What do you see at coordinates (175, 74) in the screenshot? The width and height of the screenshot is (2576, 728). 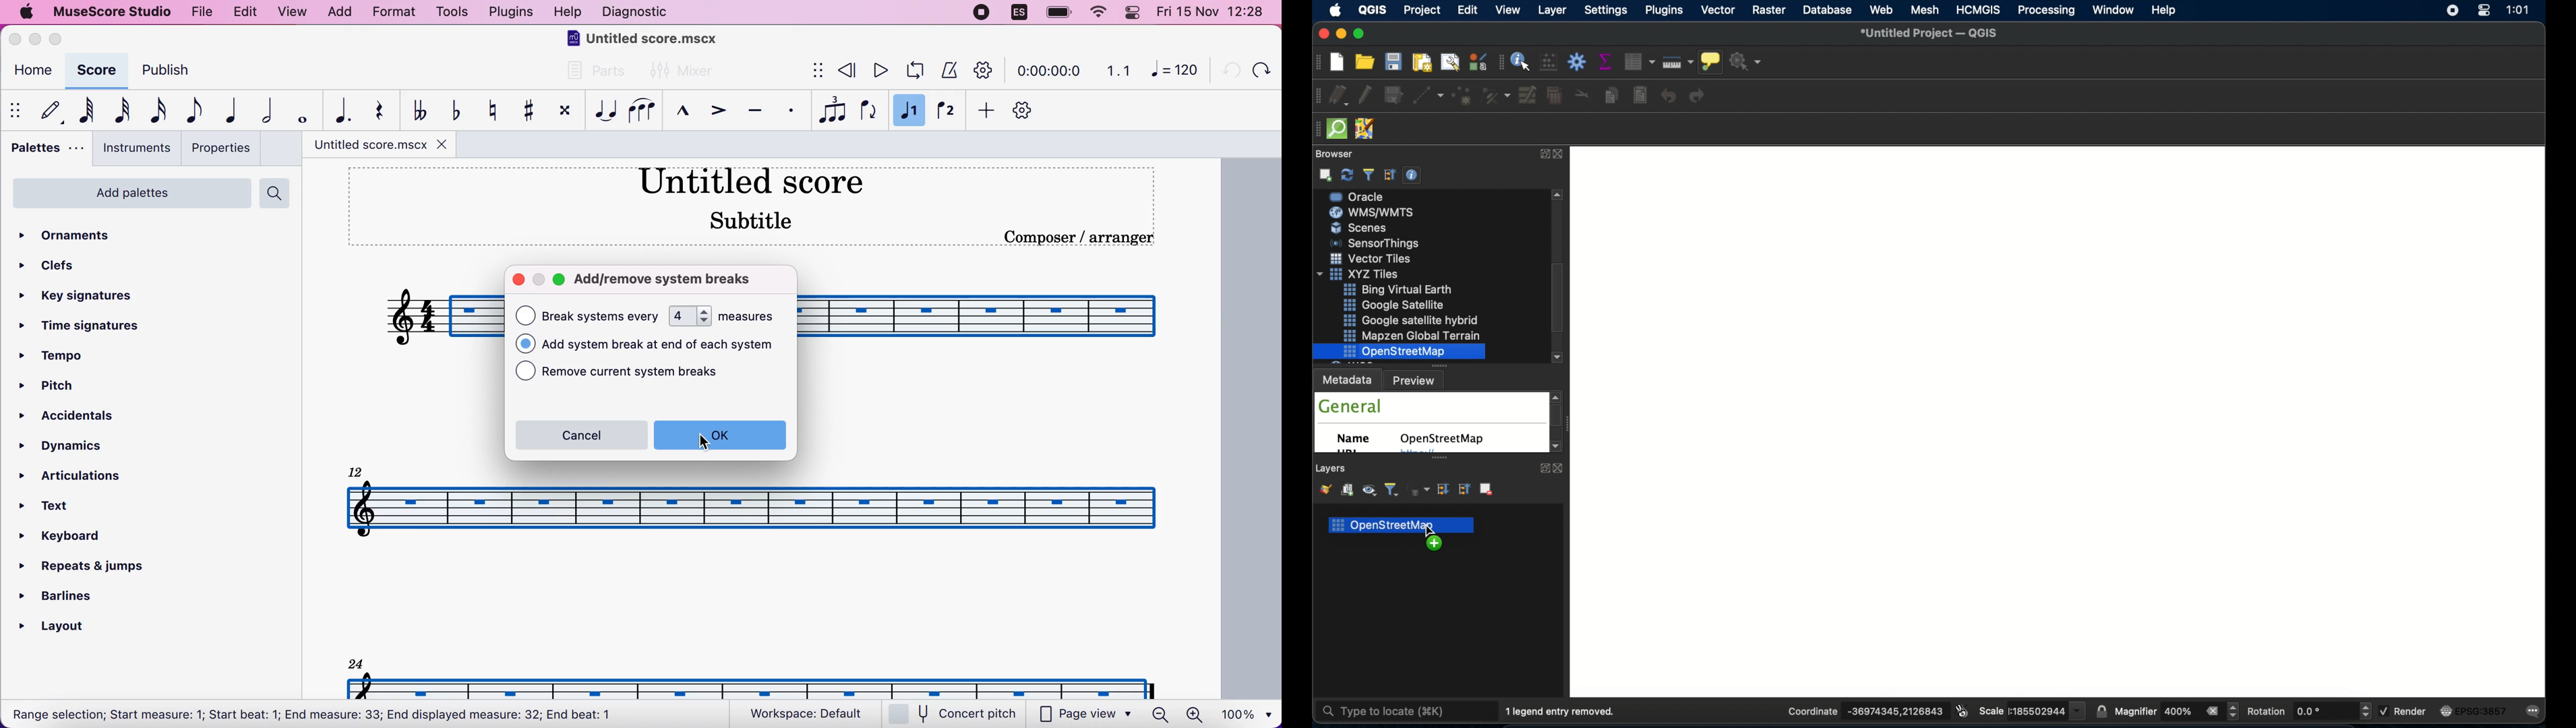 I see `publish` at bounding box center [175, 74].